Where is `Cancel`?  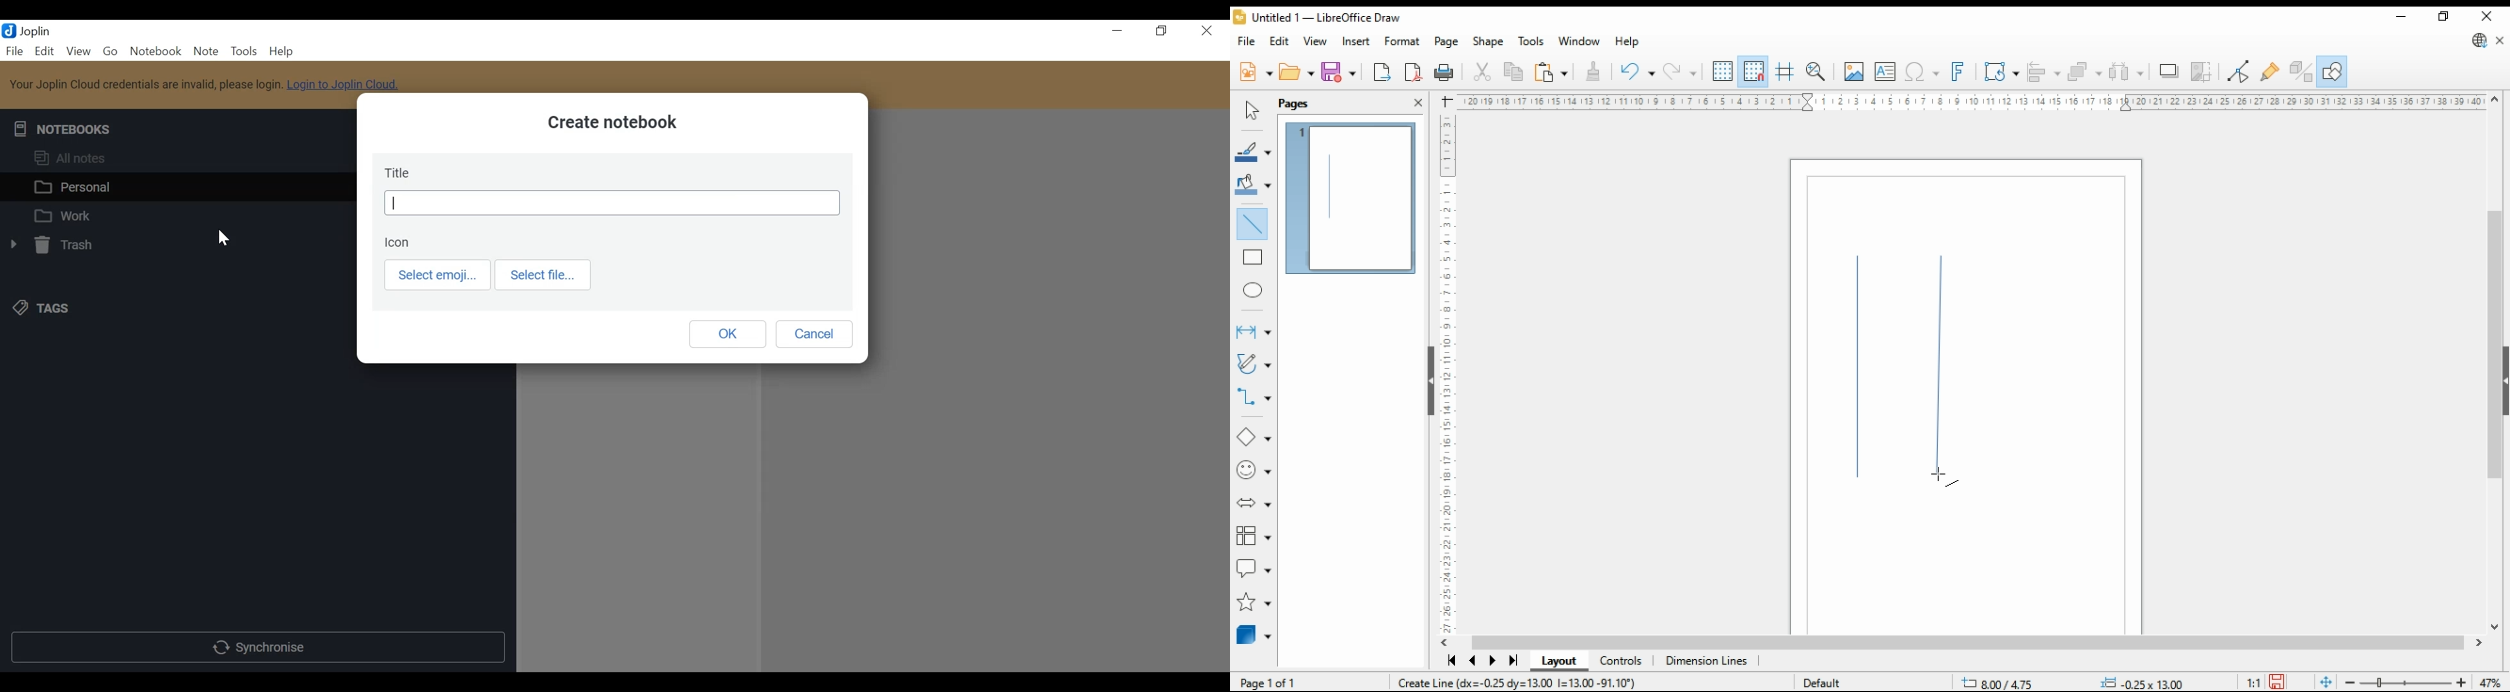 Cancel is located at coordinates (818, 335).